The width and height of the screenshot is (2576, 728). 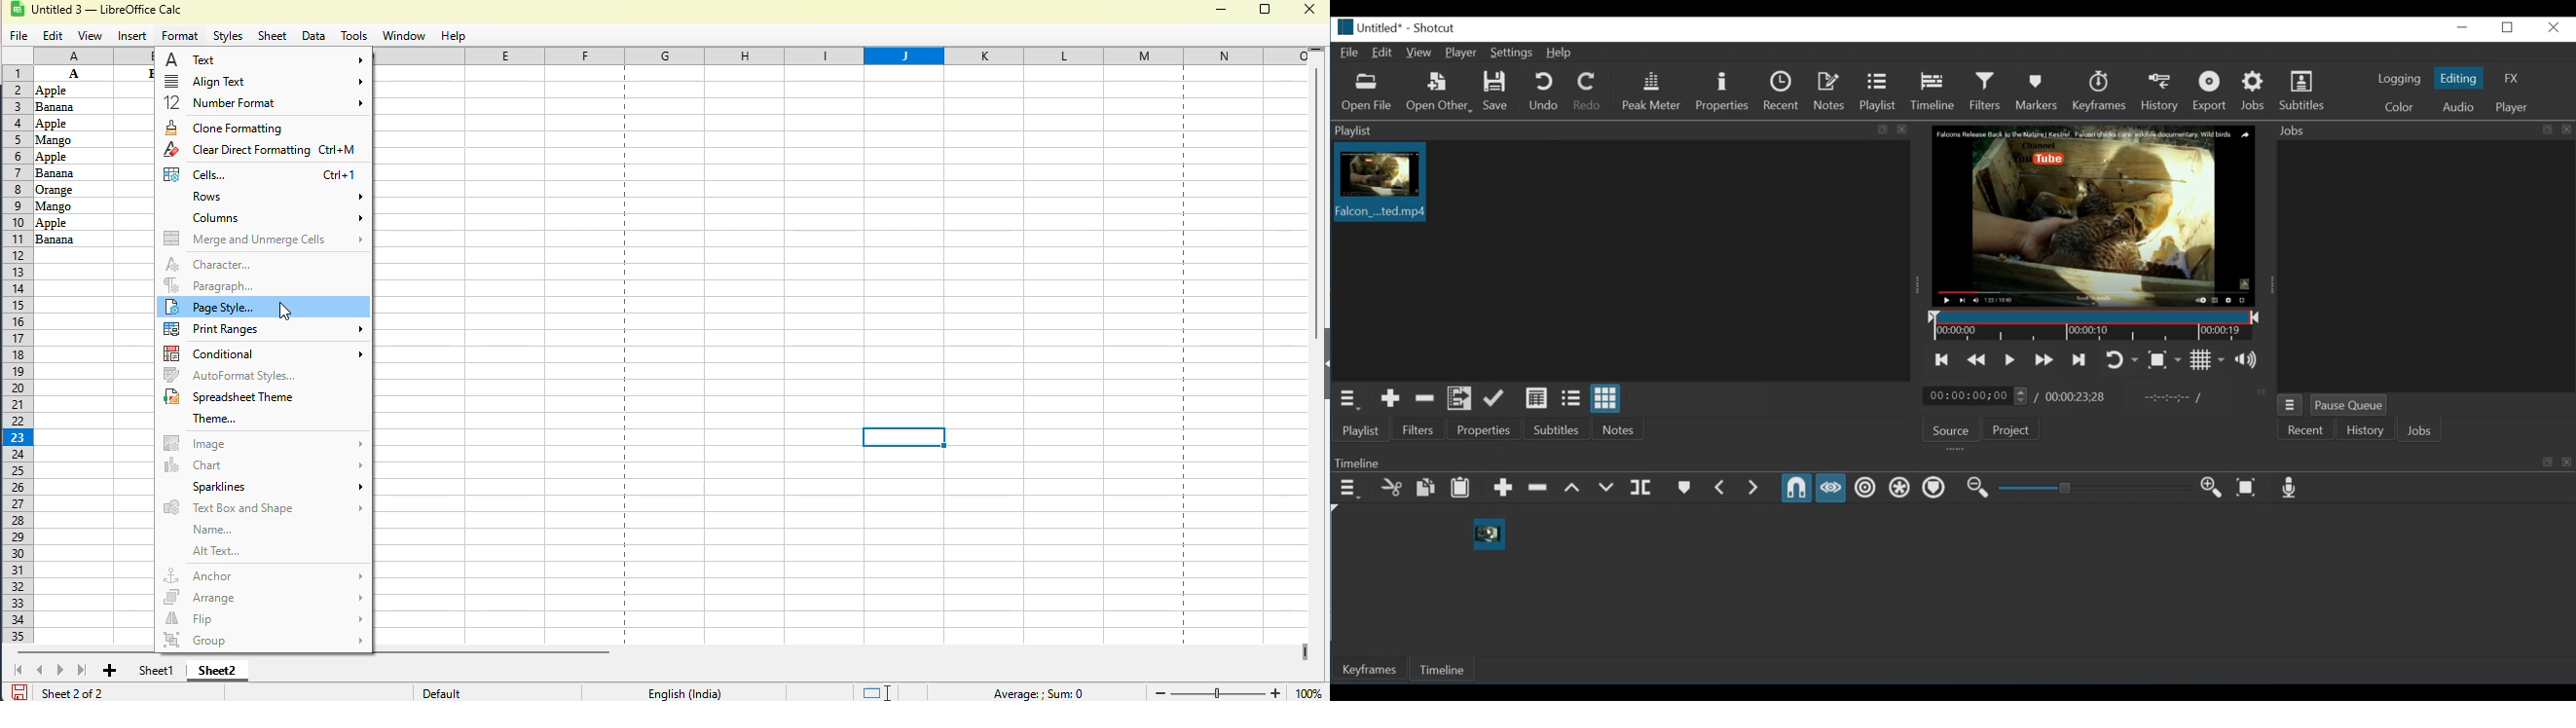 I want to click on name, so click(x=214, y=530).